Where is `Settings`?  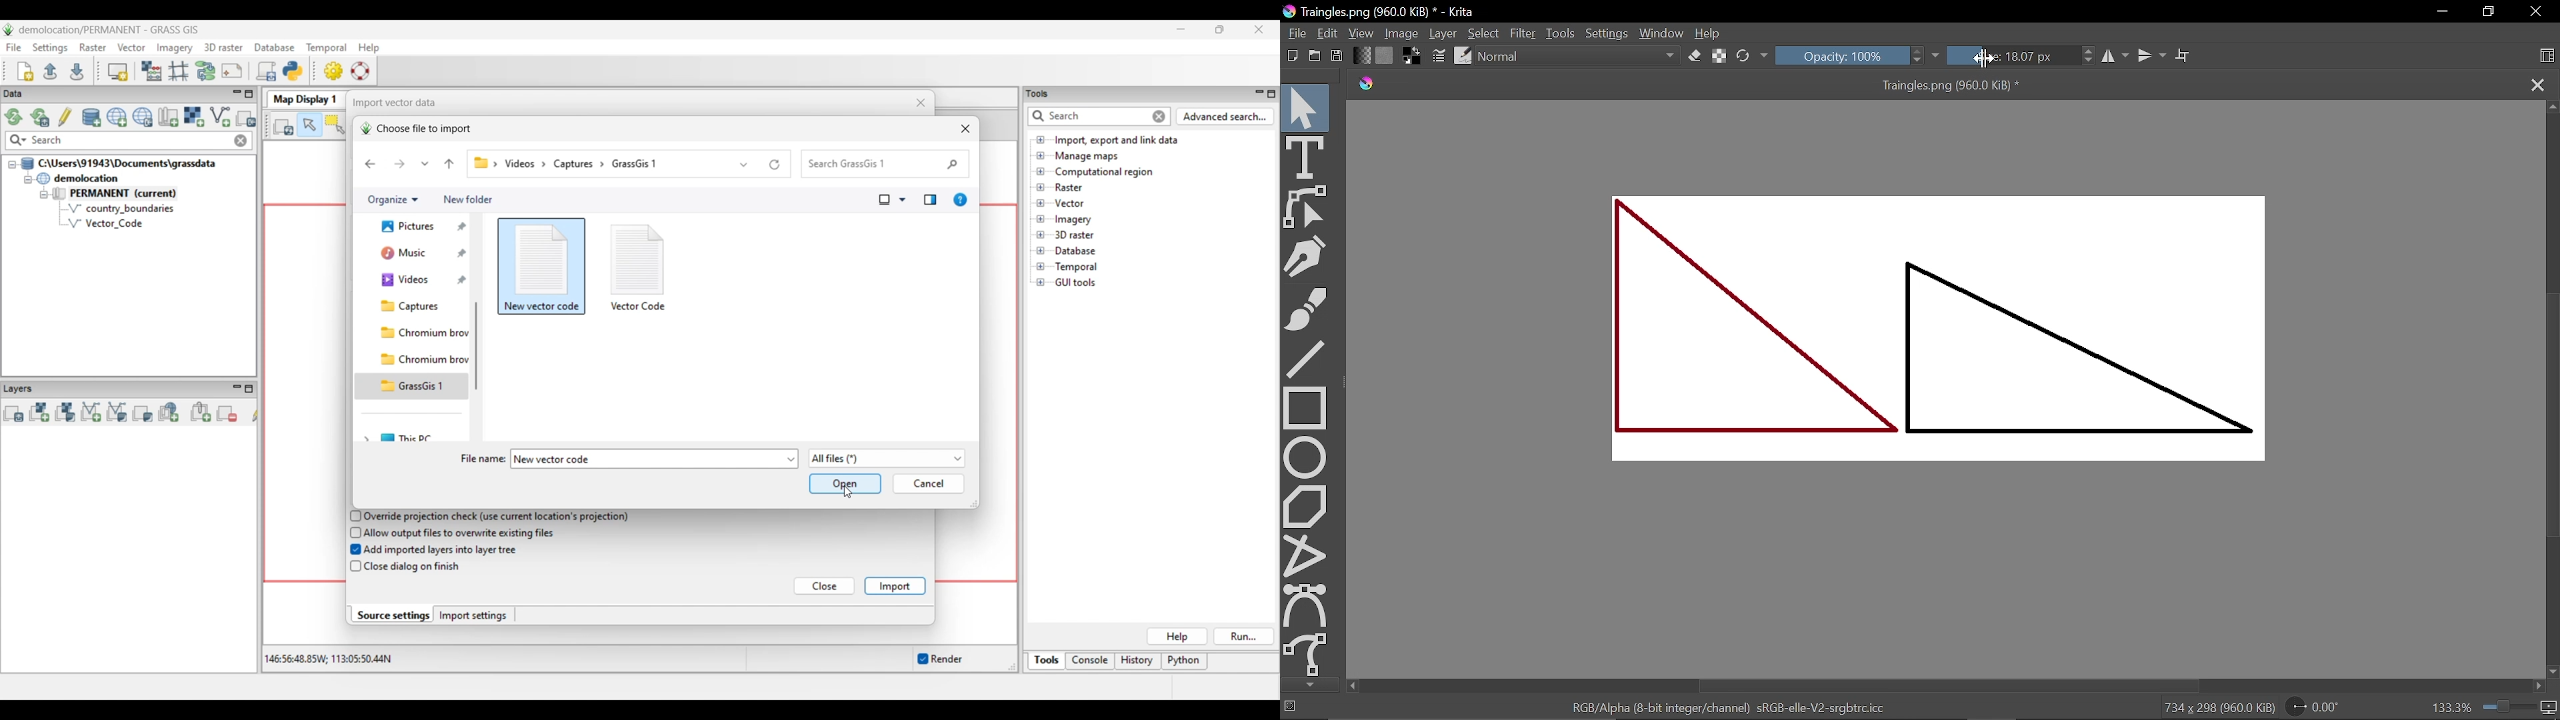
Settings is located at coordinates (1607, 34).